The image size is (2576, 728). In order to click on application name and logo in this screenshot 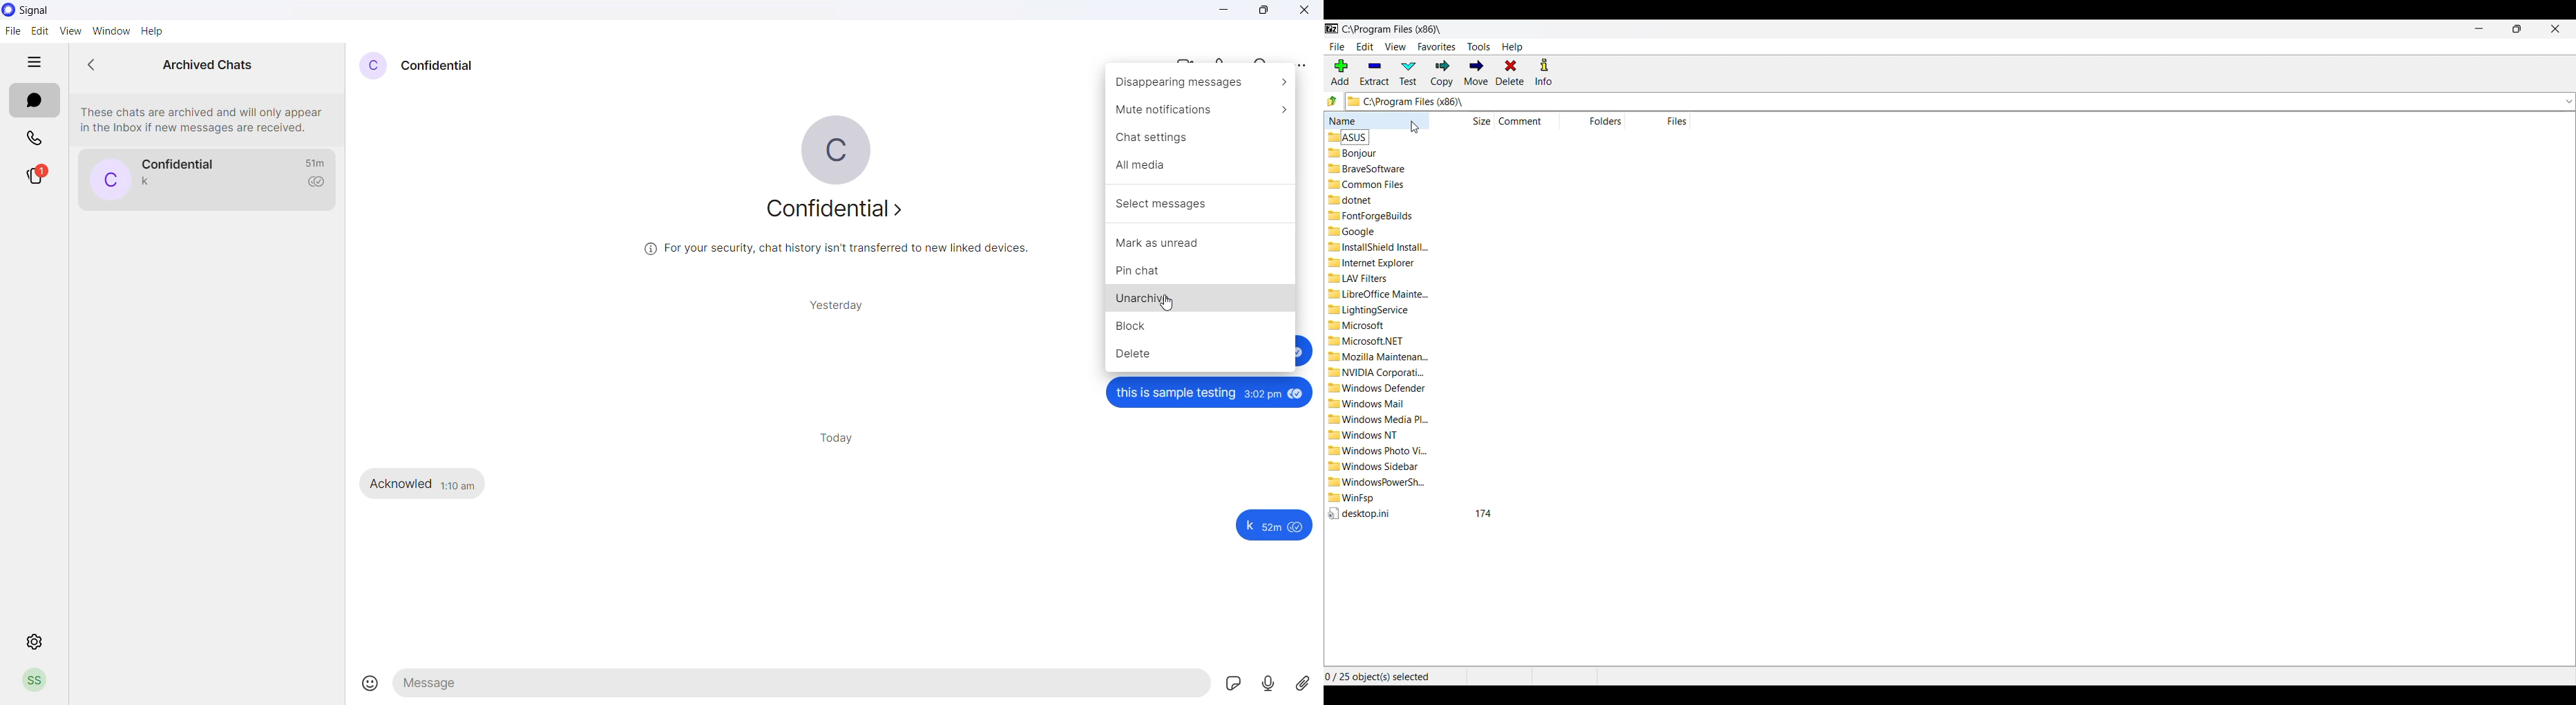, I will do `click(44, 10)`.